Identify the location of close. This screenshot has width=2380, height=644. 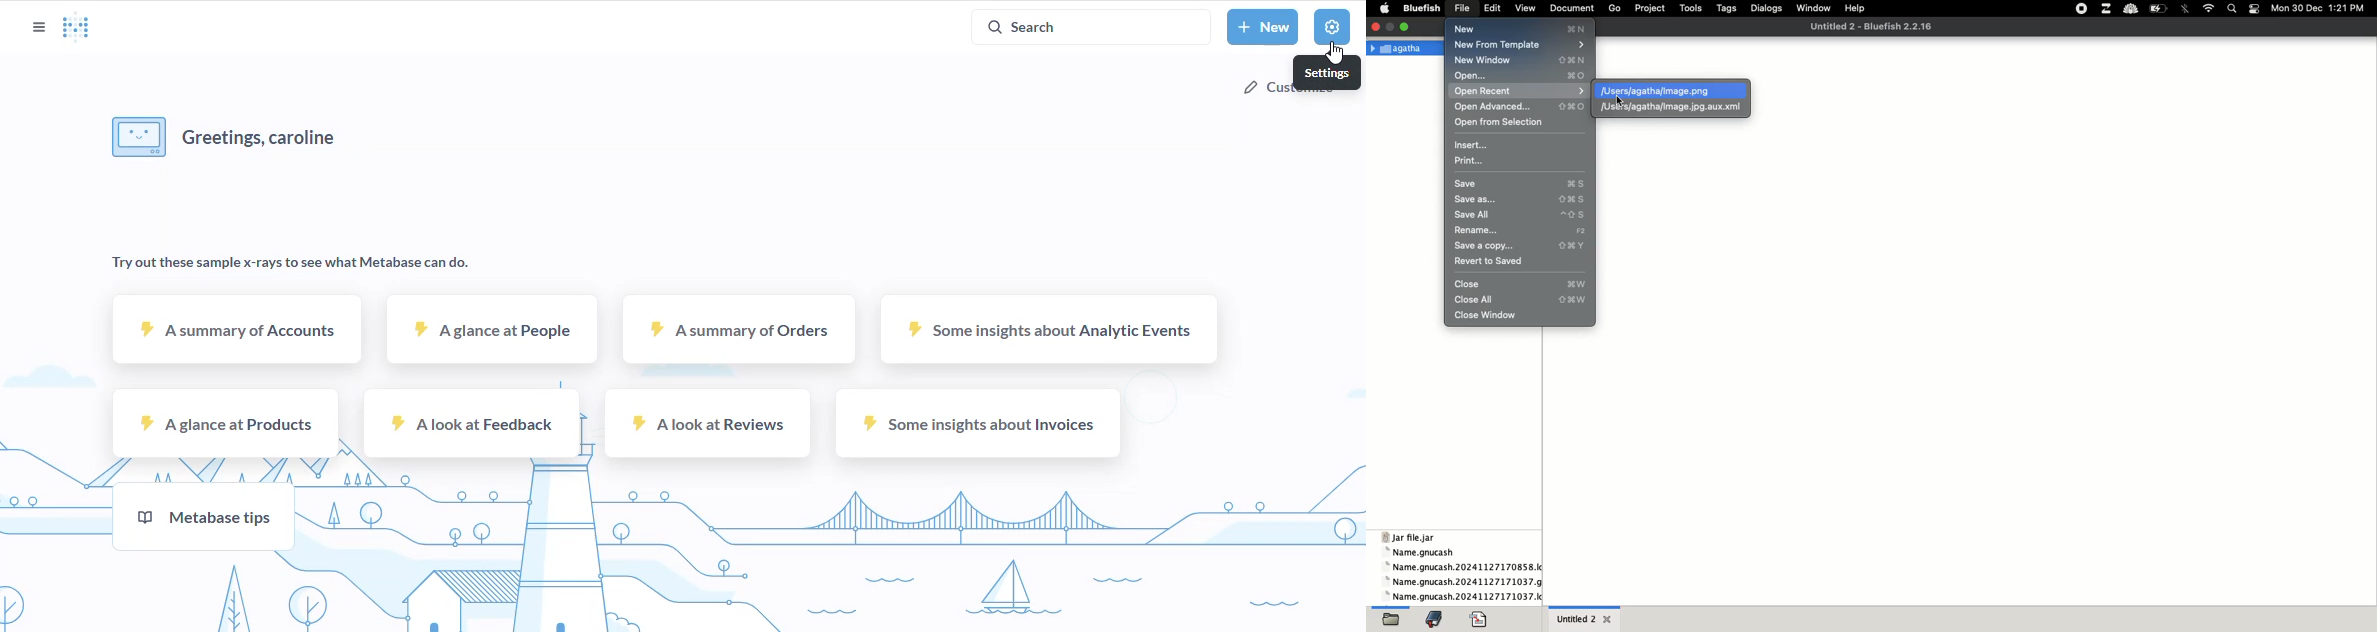
(1608, 619).